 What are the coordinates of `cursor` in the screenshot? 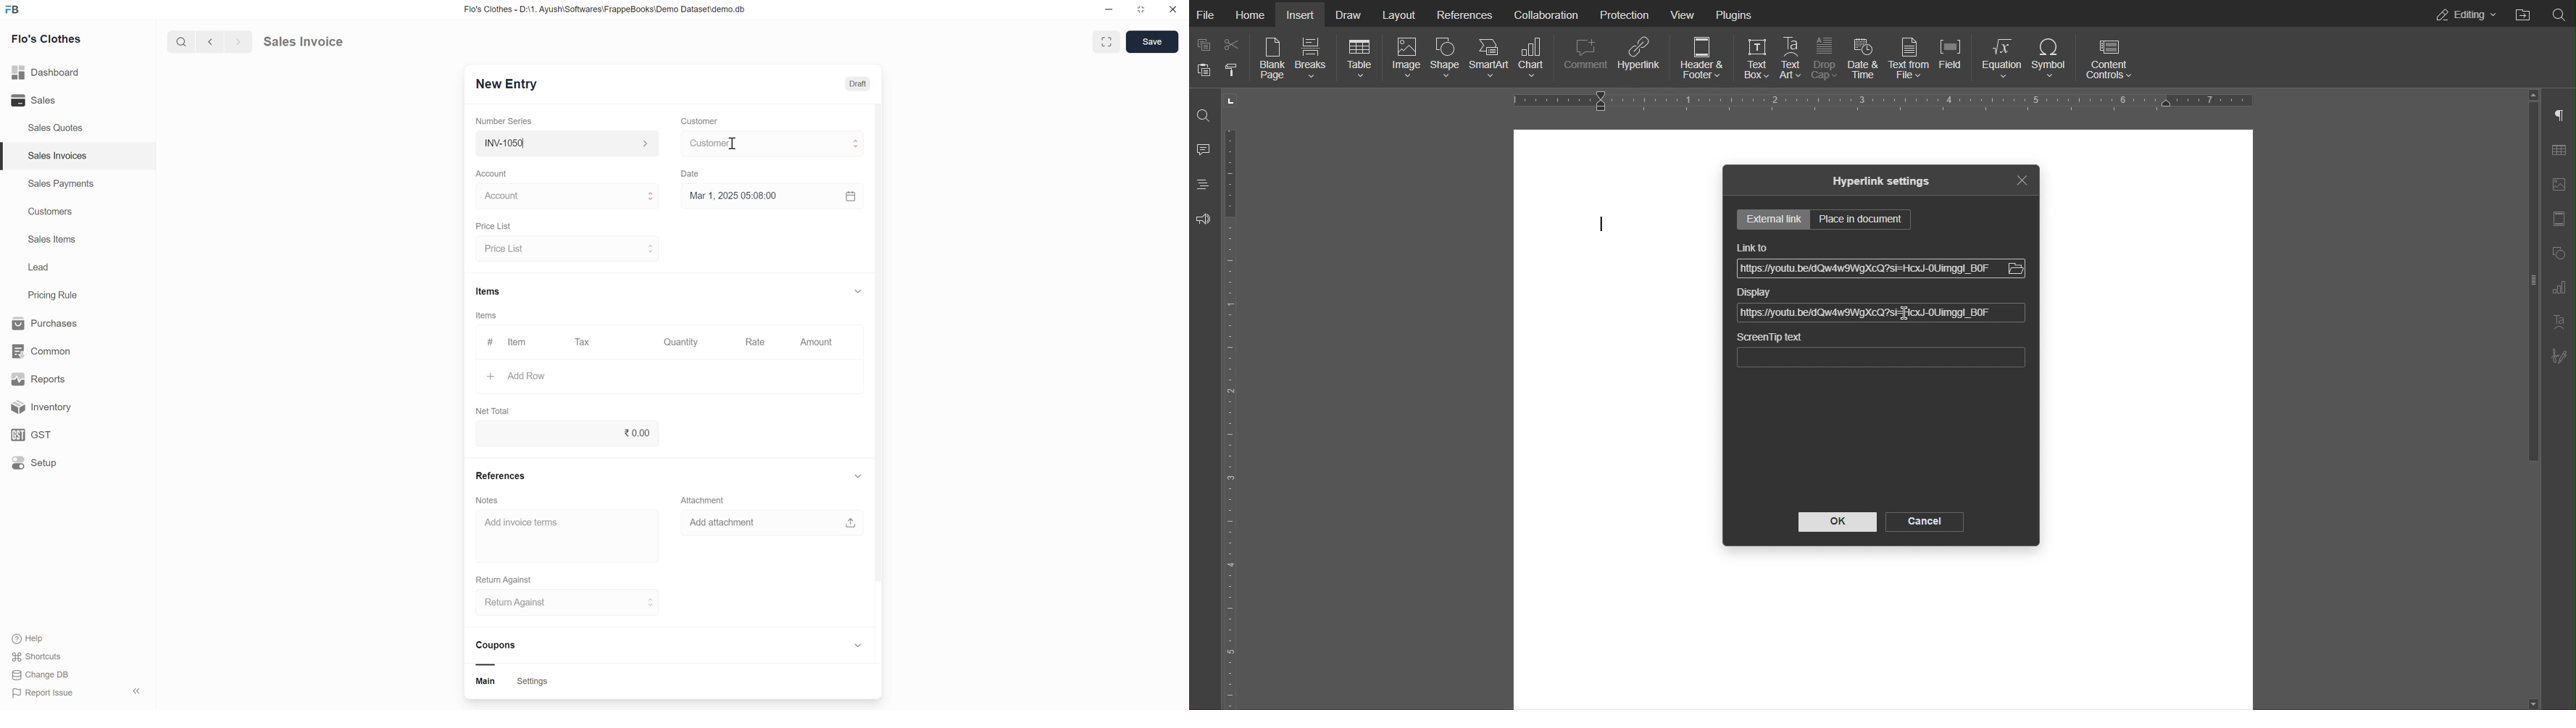 It's located at (733, 144).